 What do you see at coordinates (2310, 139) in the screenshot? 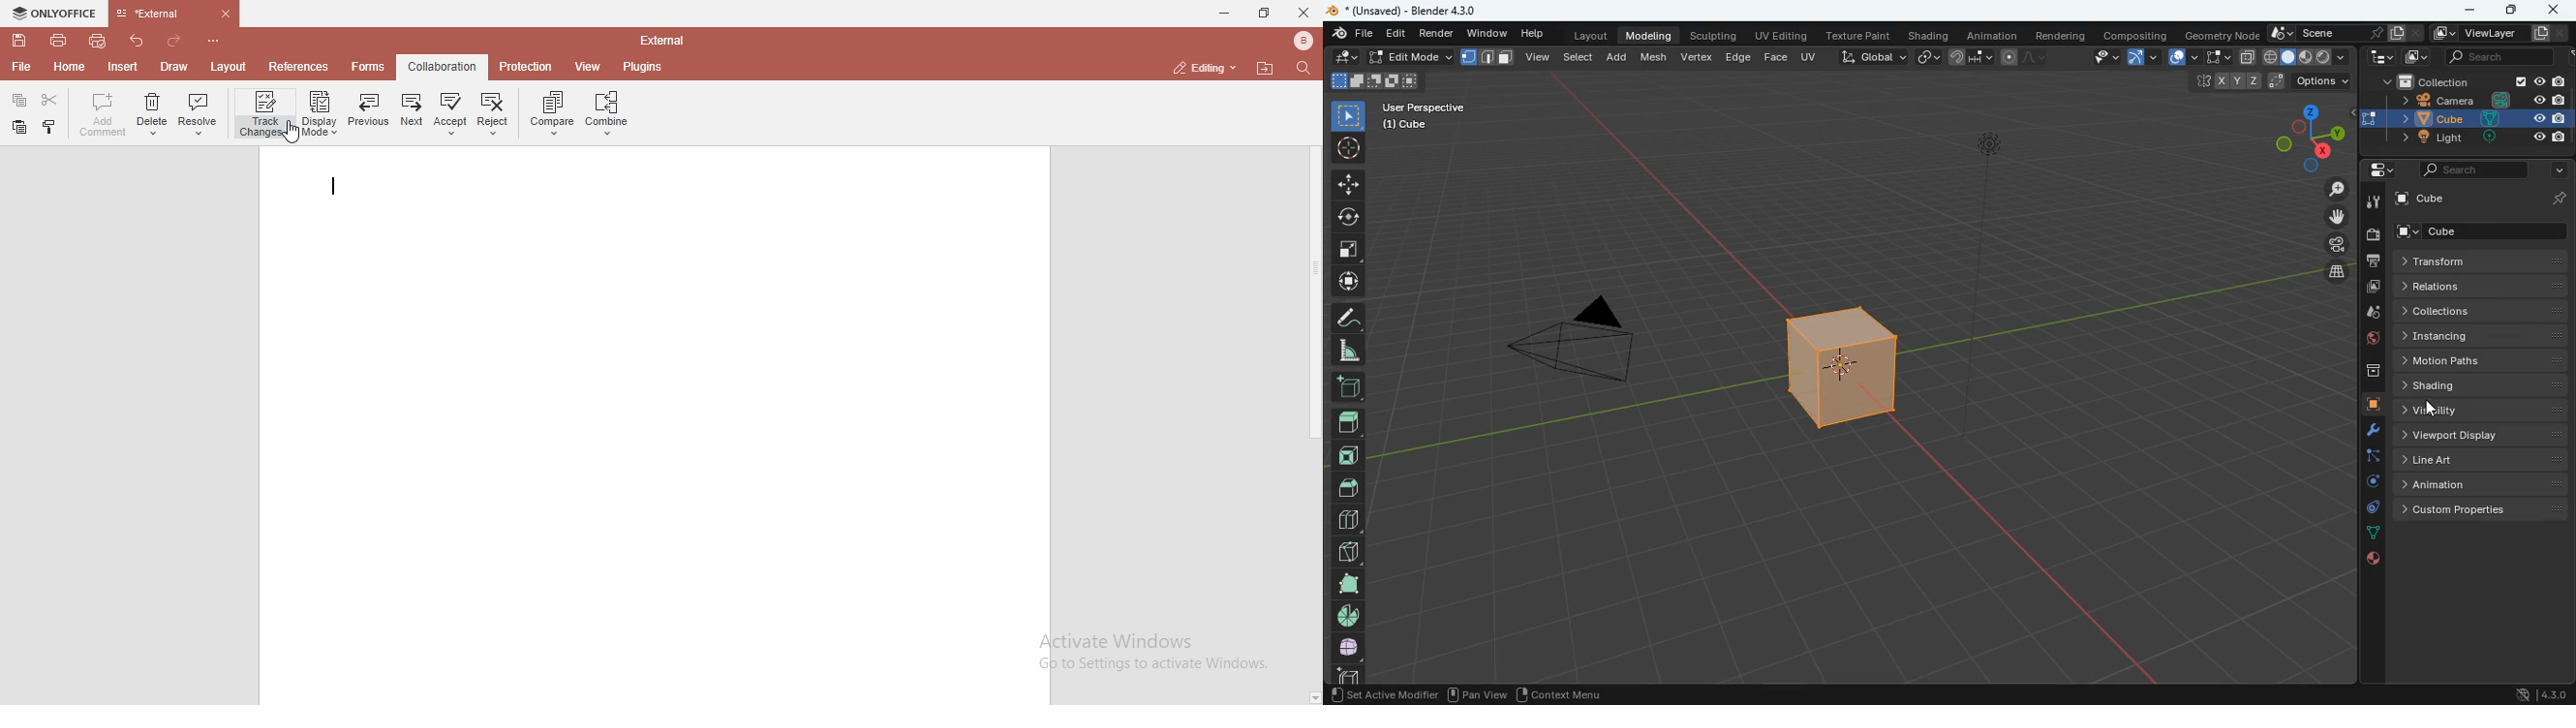
I see `dimensions` at bounding box center [2310, 139].